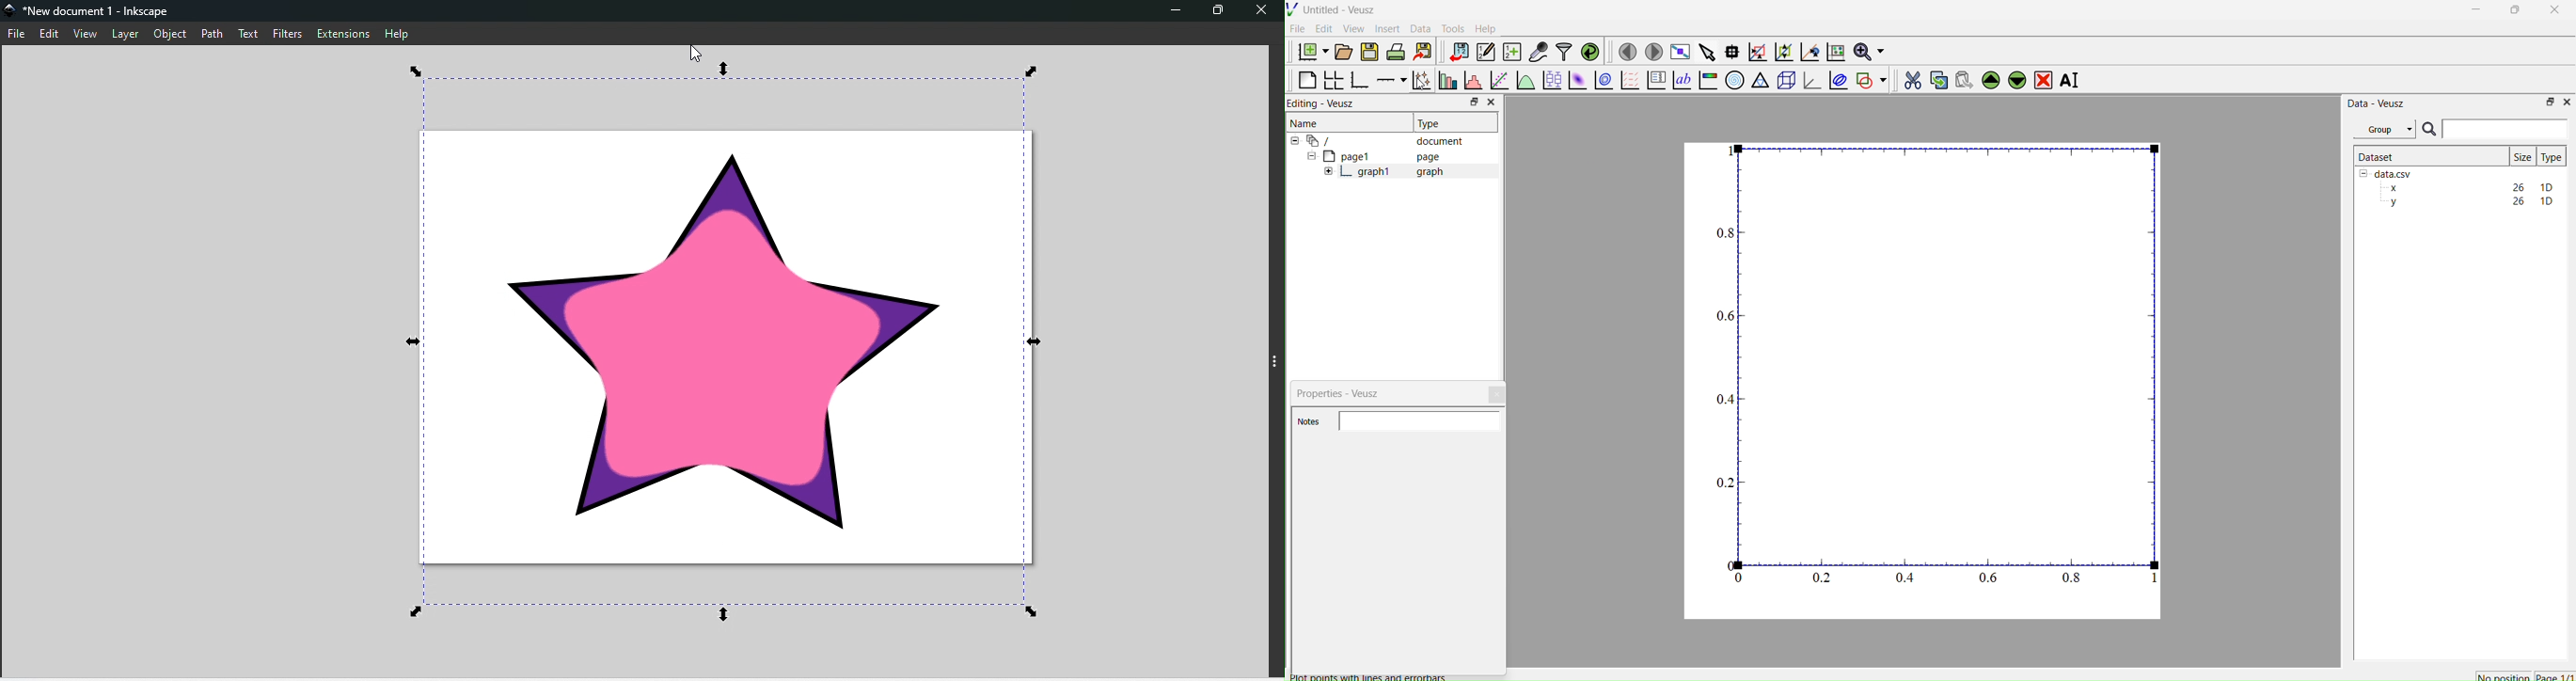 Image resolution: width=2576 pixels, height=700 pixels. What do you see at coordinates (1306, 122) in the screenshot?
I see `Name` at bounding box center [1306, 122].